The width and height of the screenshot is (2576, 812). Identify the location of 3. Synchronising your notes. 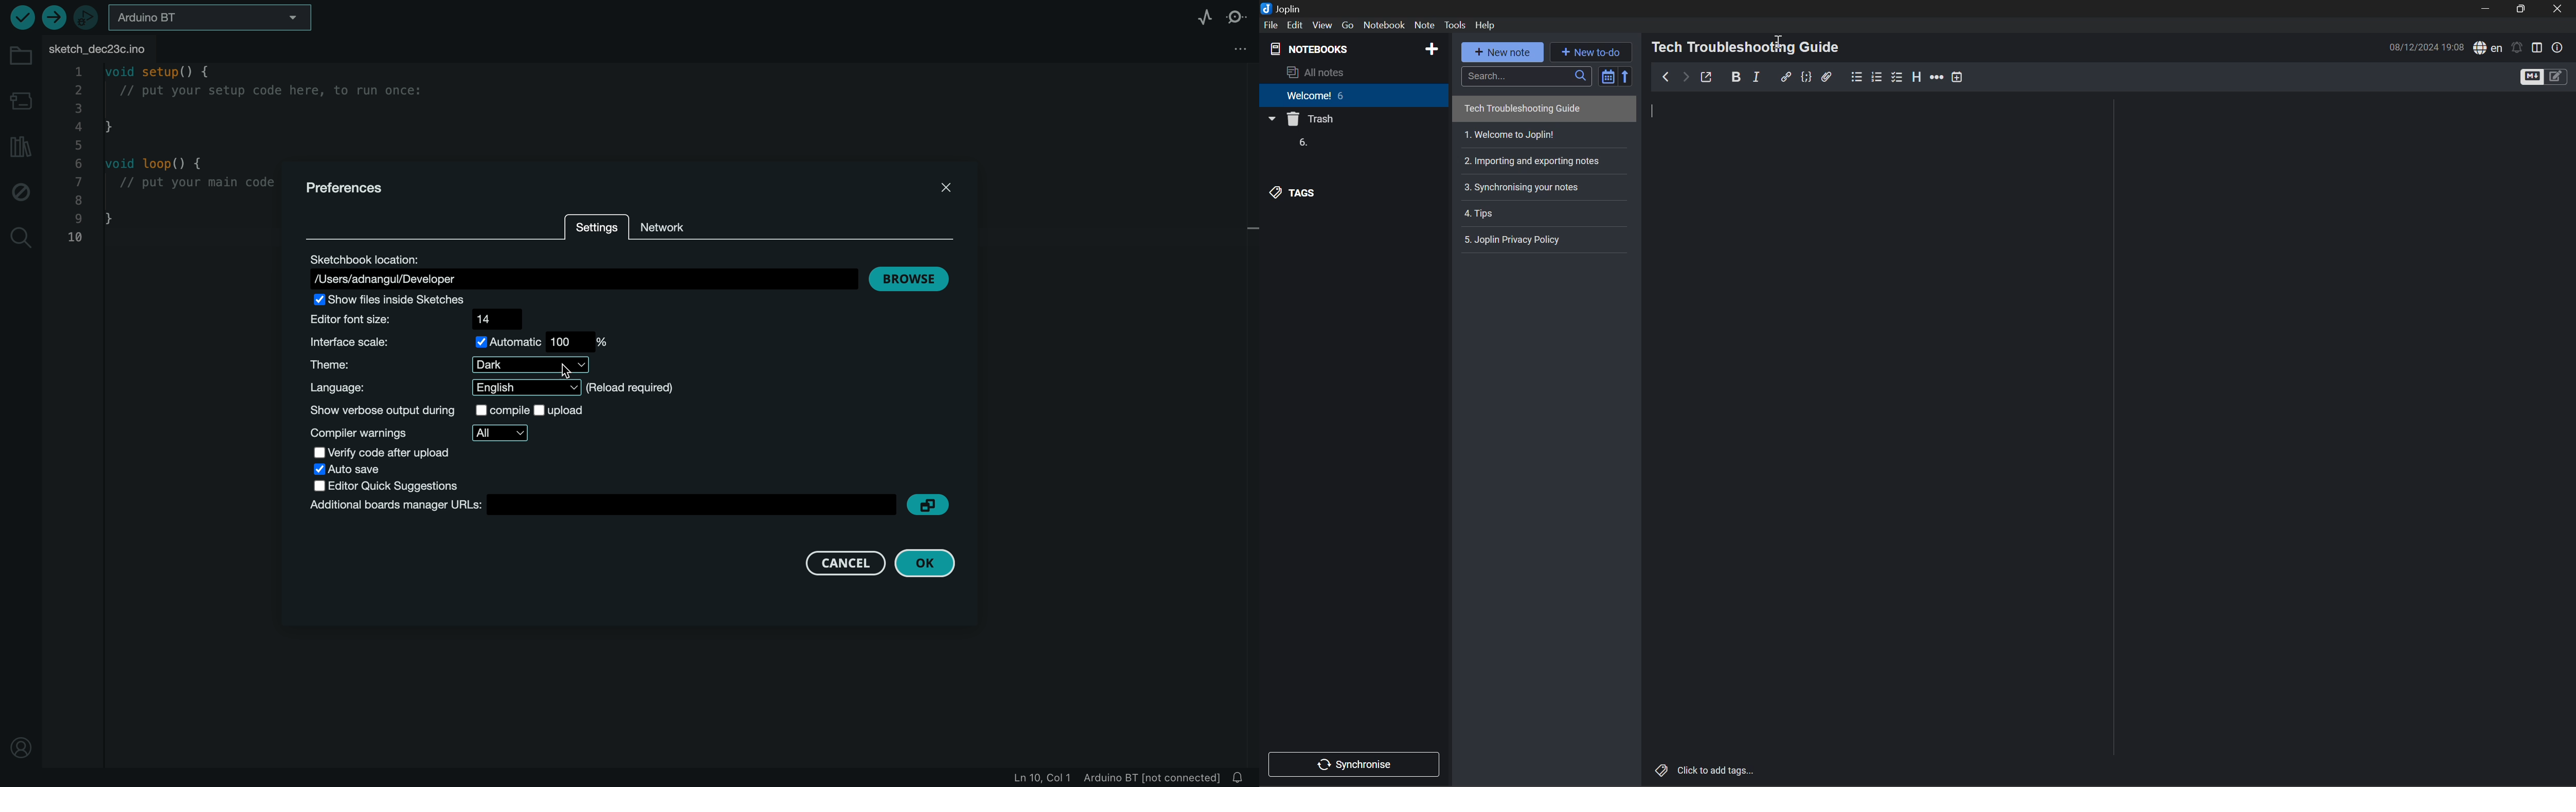
(1524, 187).